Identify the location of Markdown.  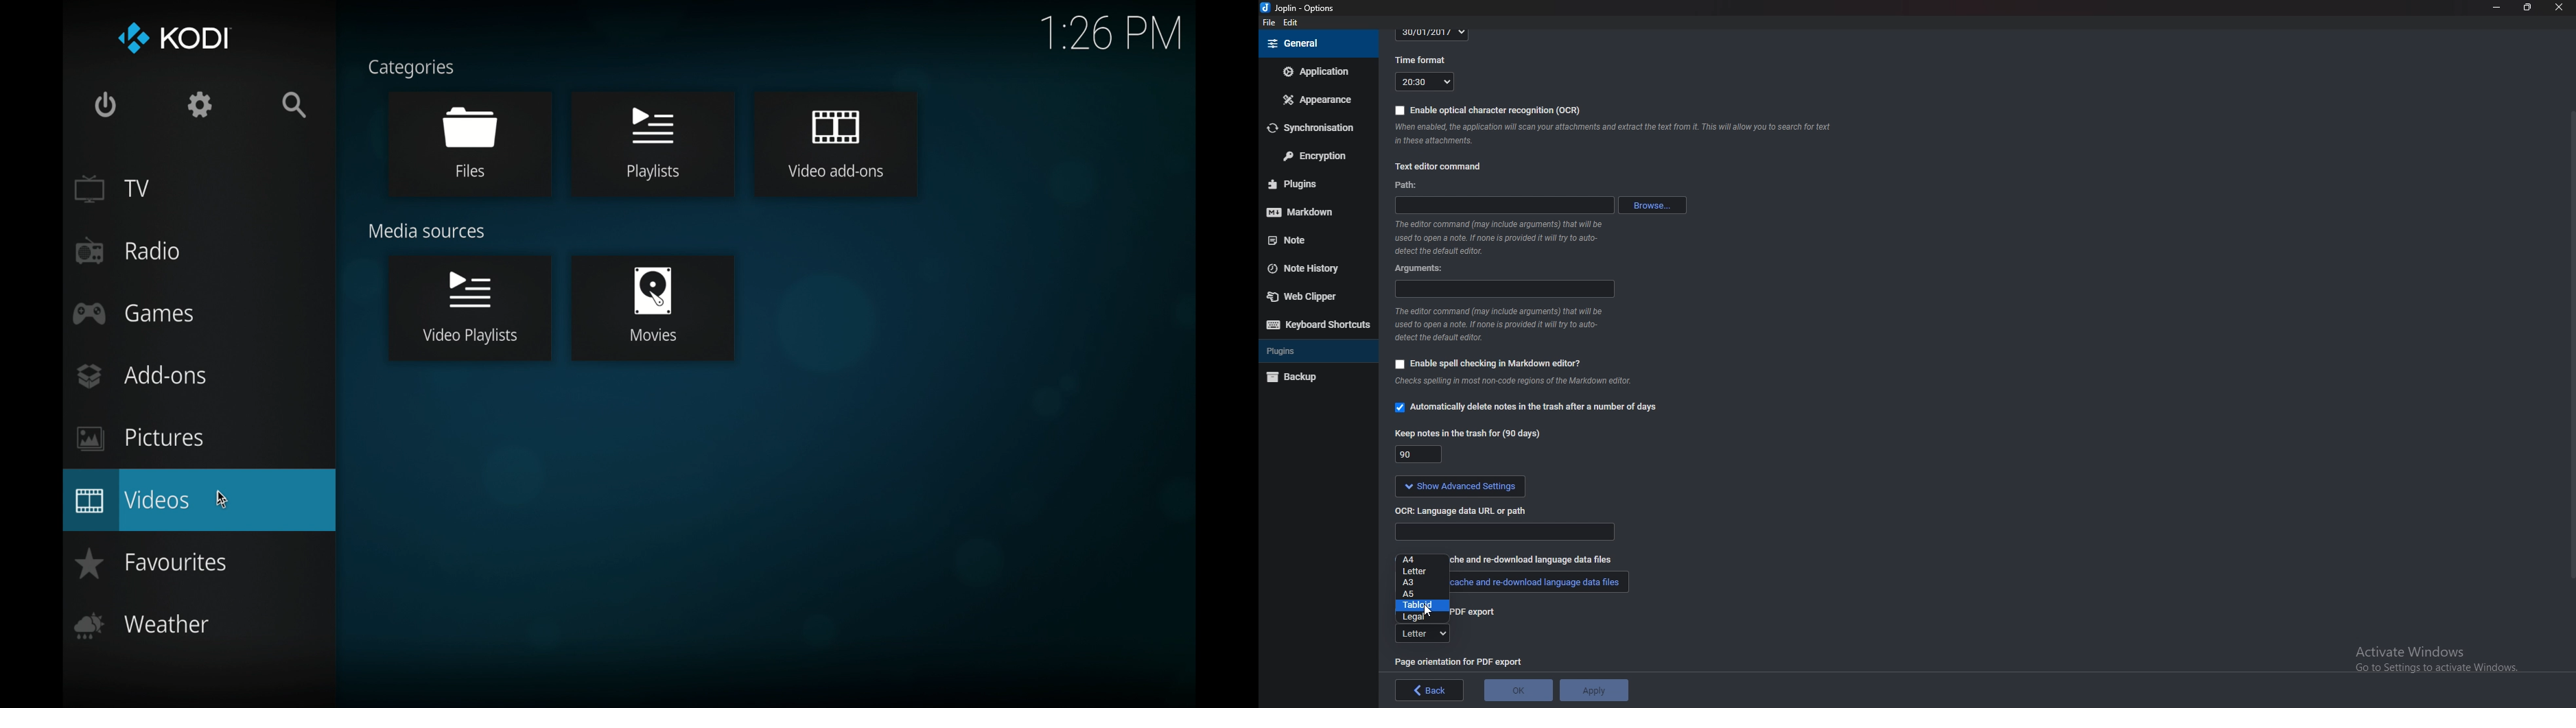
(1310, 211).